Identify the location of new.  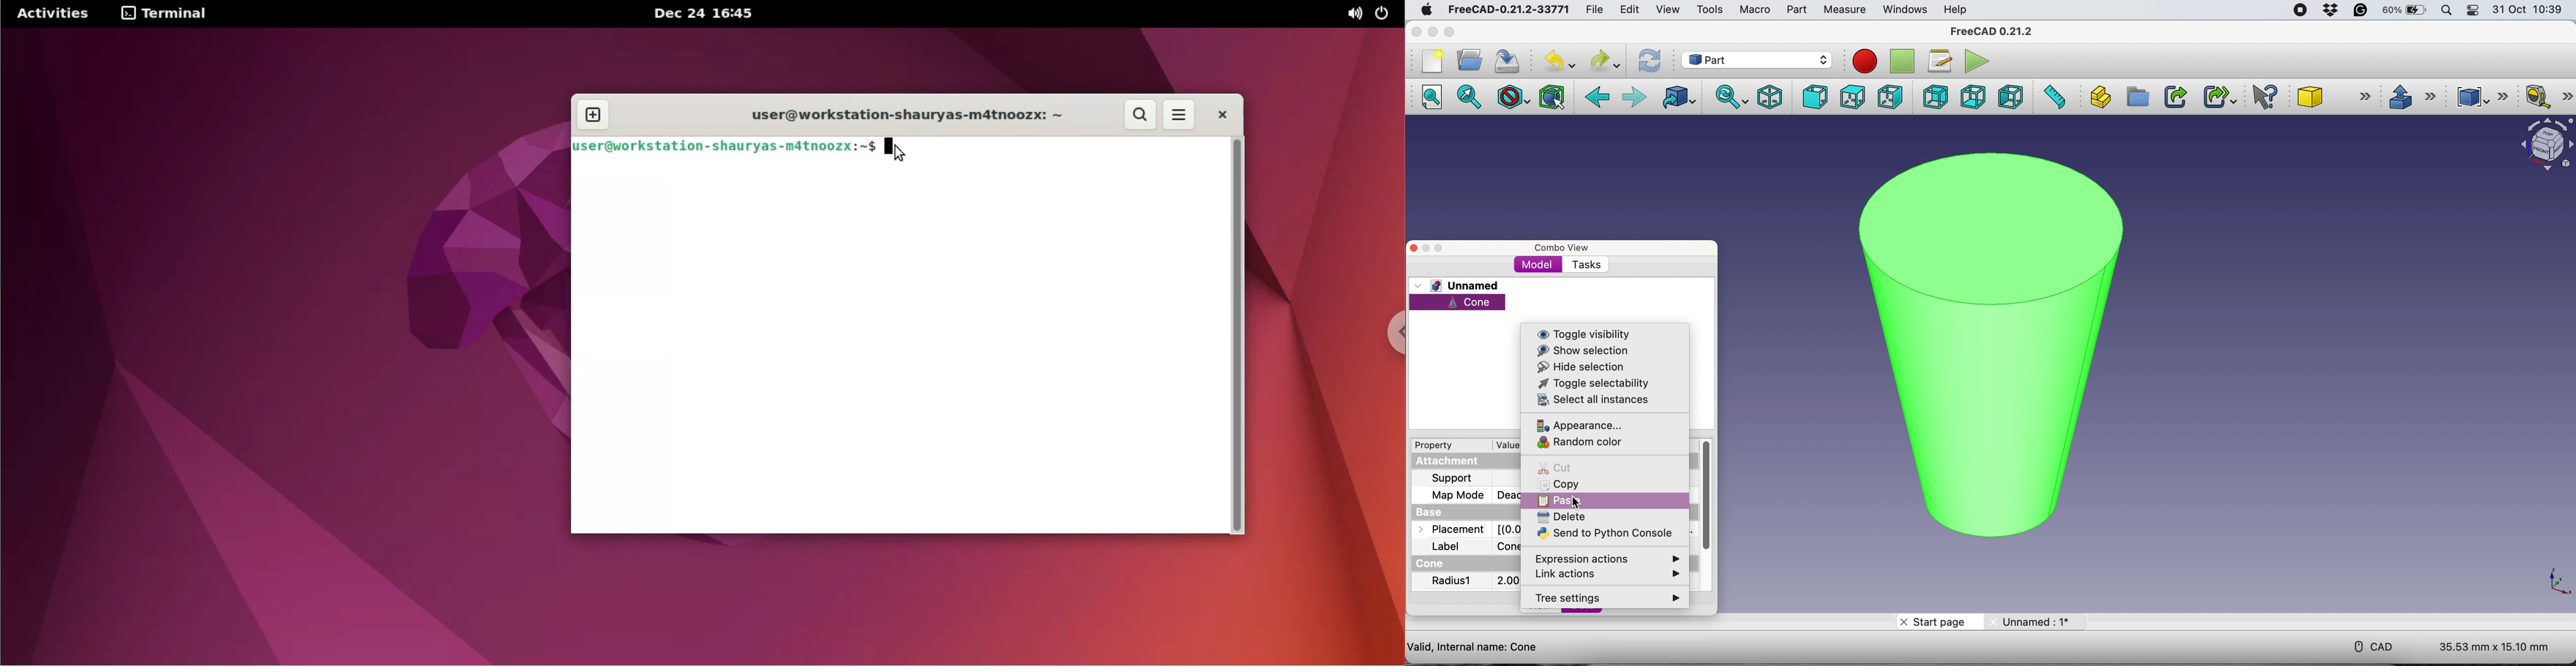
(1430, 60).